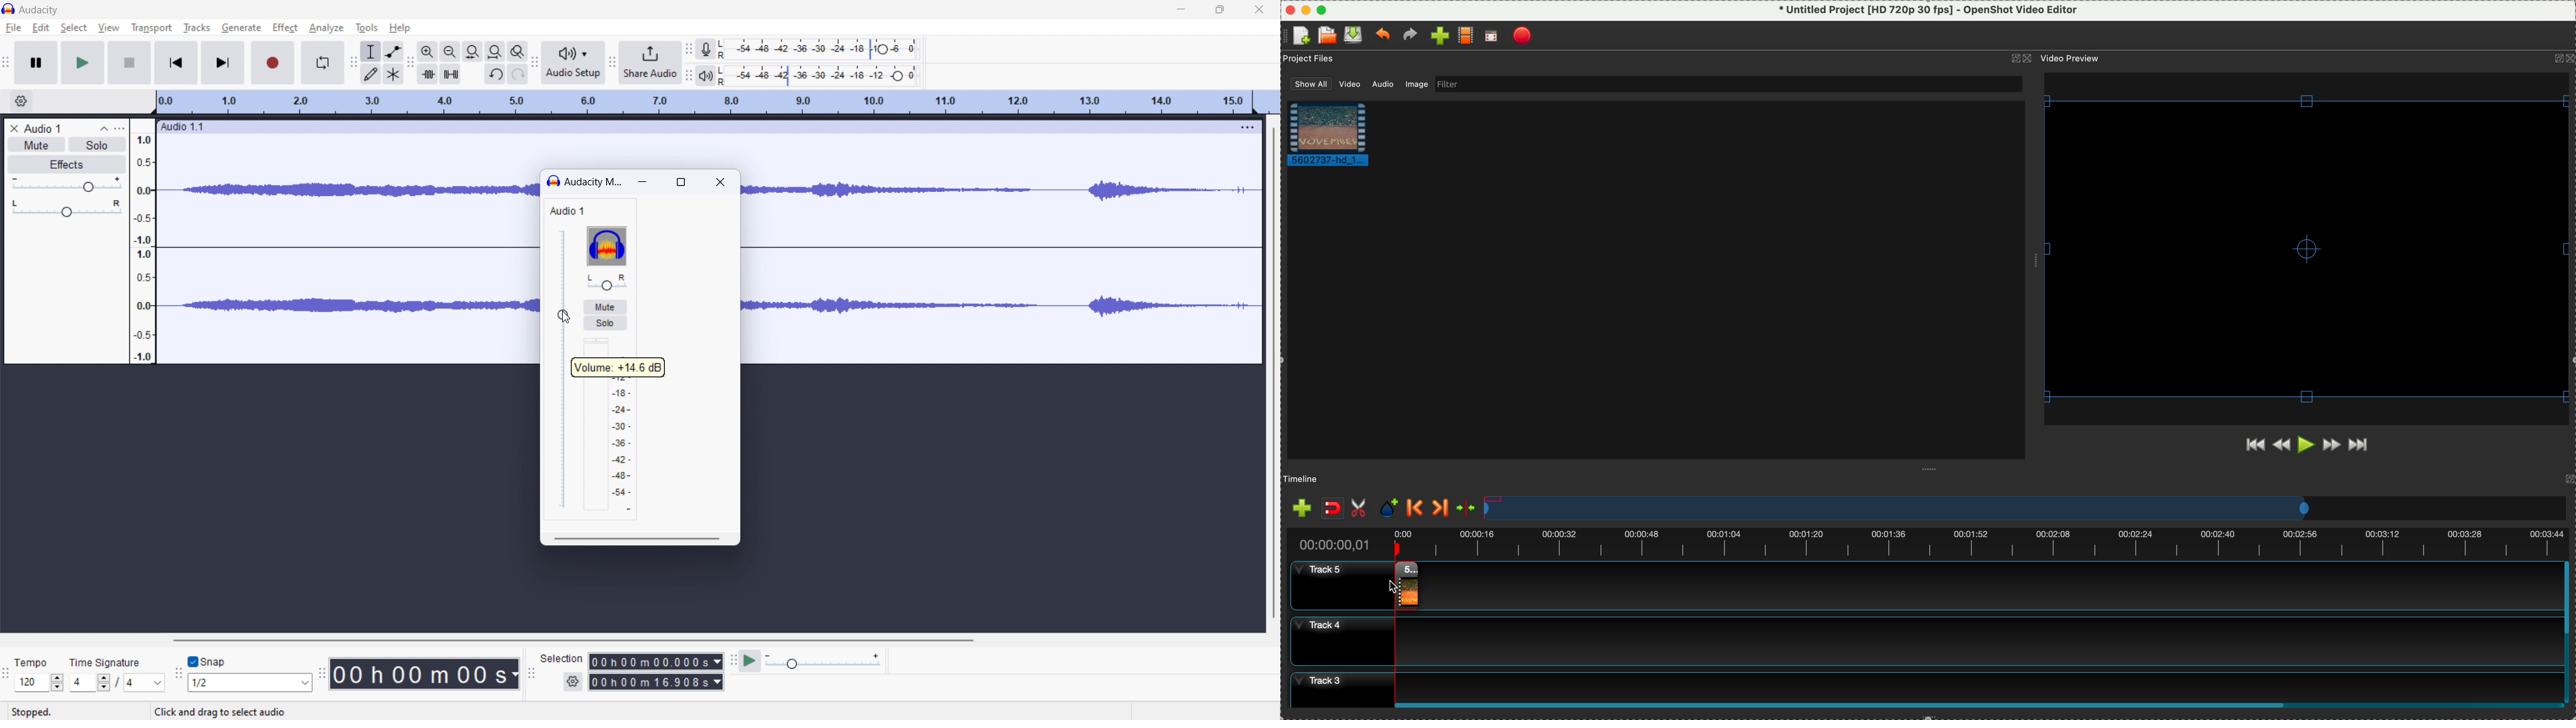  What do you see at coordinates (1441, 508) in the screenshot?
I see `next marker` at bounding box center [1441, 508].